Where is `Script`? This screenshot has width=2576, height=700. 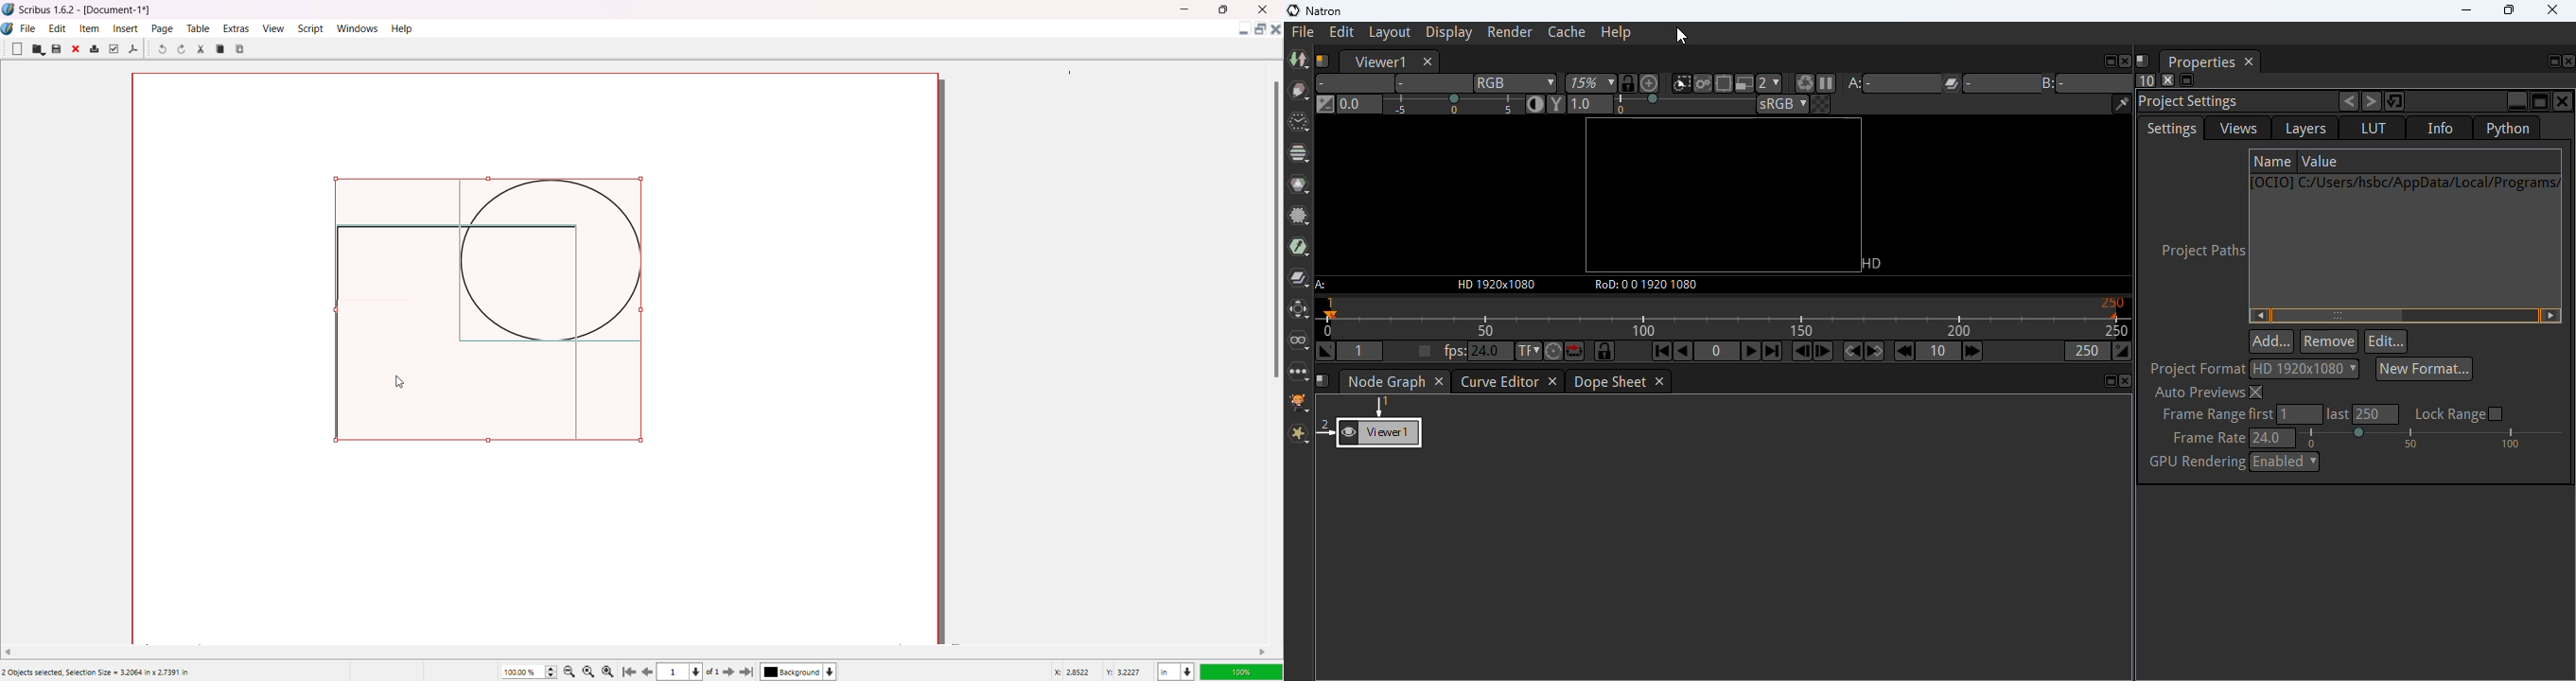
Script is located at coordinates (312, 27).